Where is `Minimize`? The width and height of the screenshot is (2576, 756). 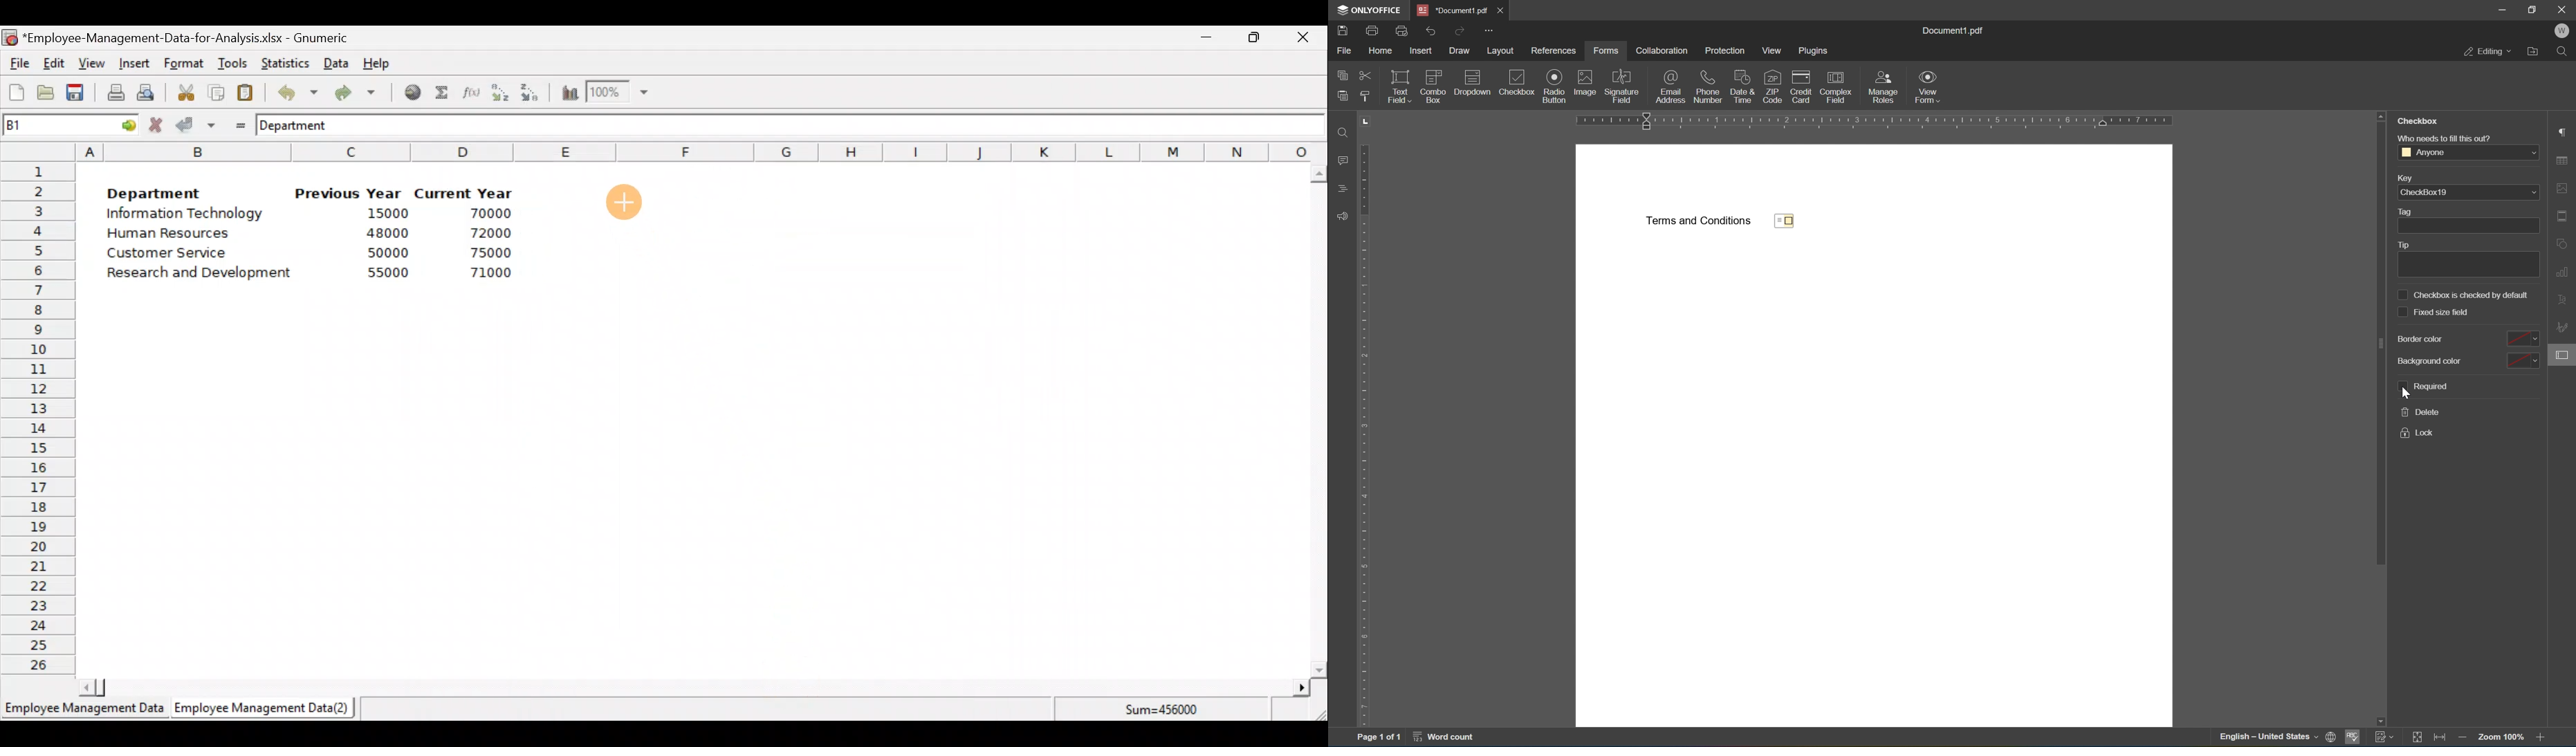 Minimize is located at coordinates (1204, 40).